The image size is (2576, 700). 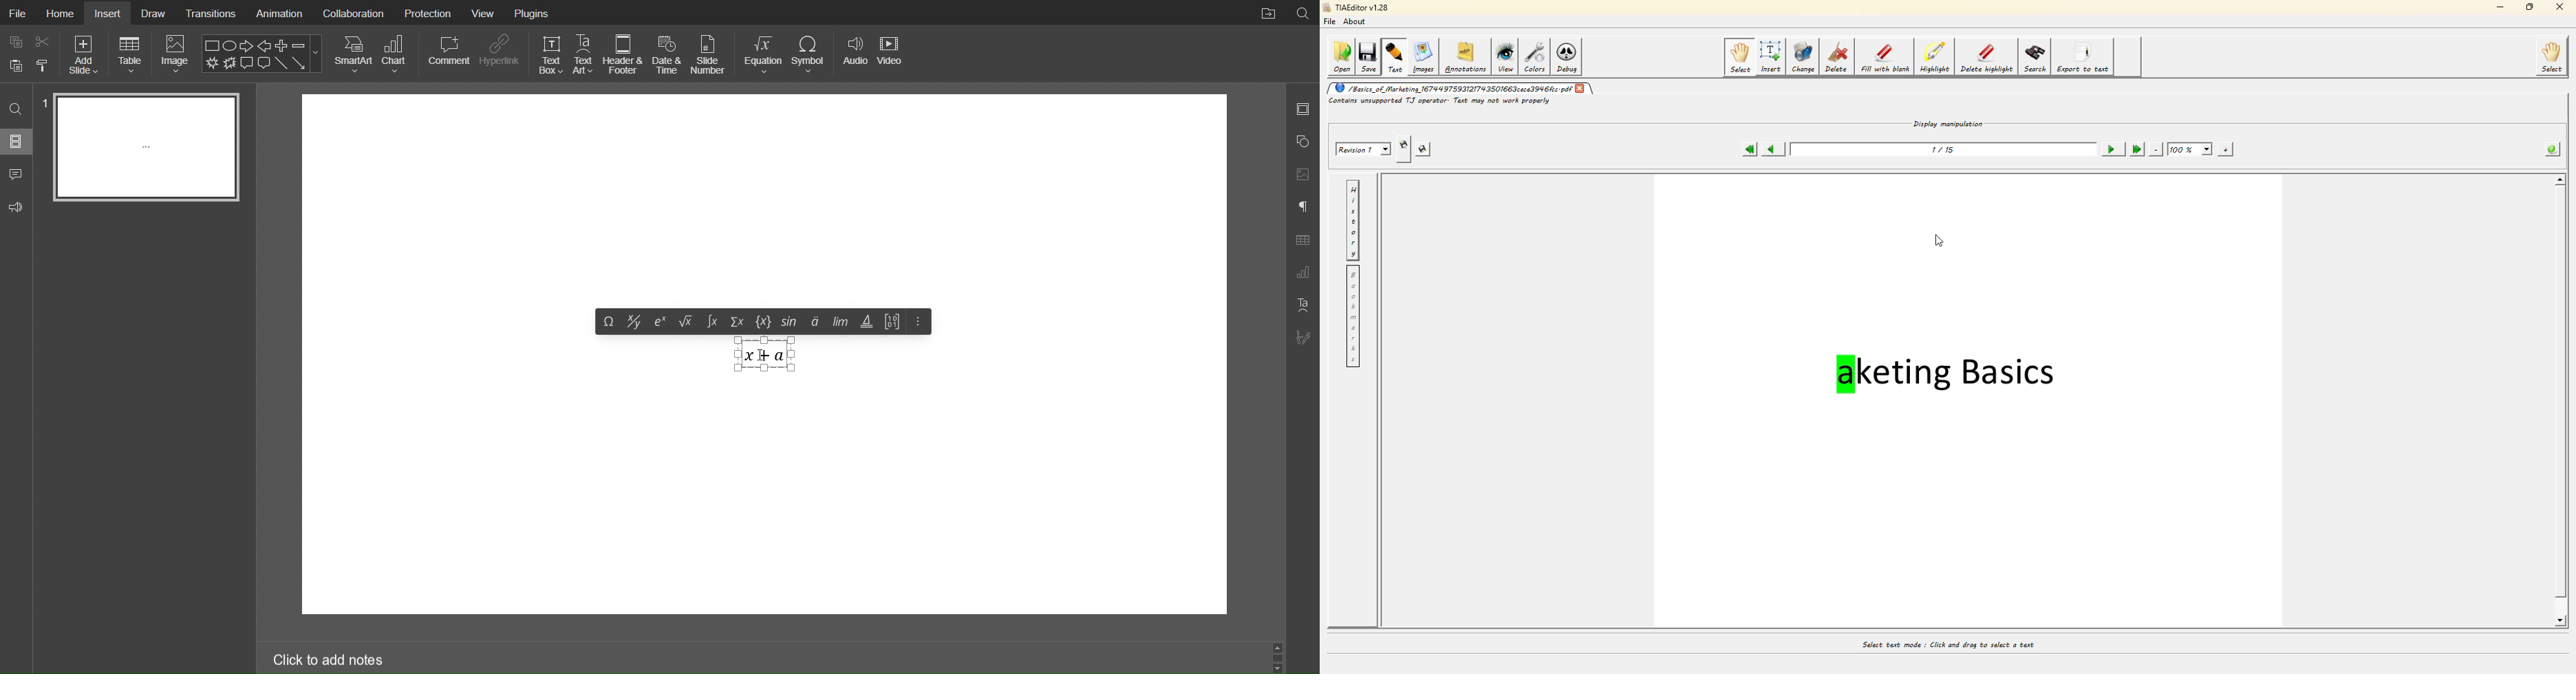 What do you see at coordinates (669, 53) in the screenshot?
I see `Date & Time` at bounding box center [669, 53].